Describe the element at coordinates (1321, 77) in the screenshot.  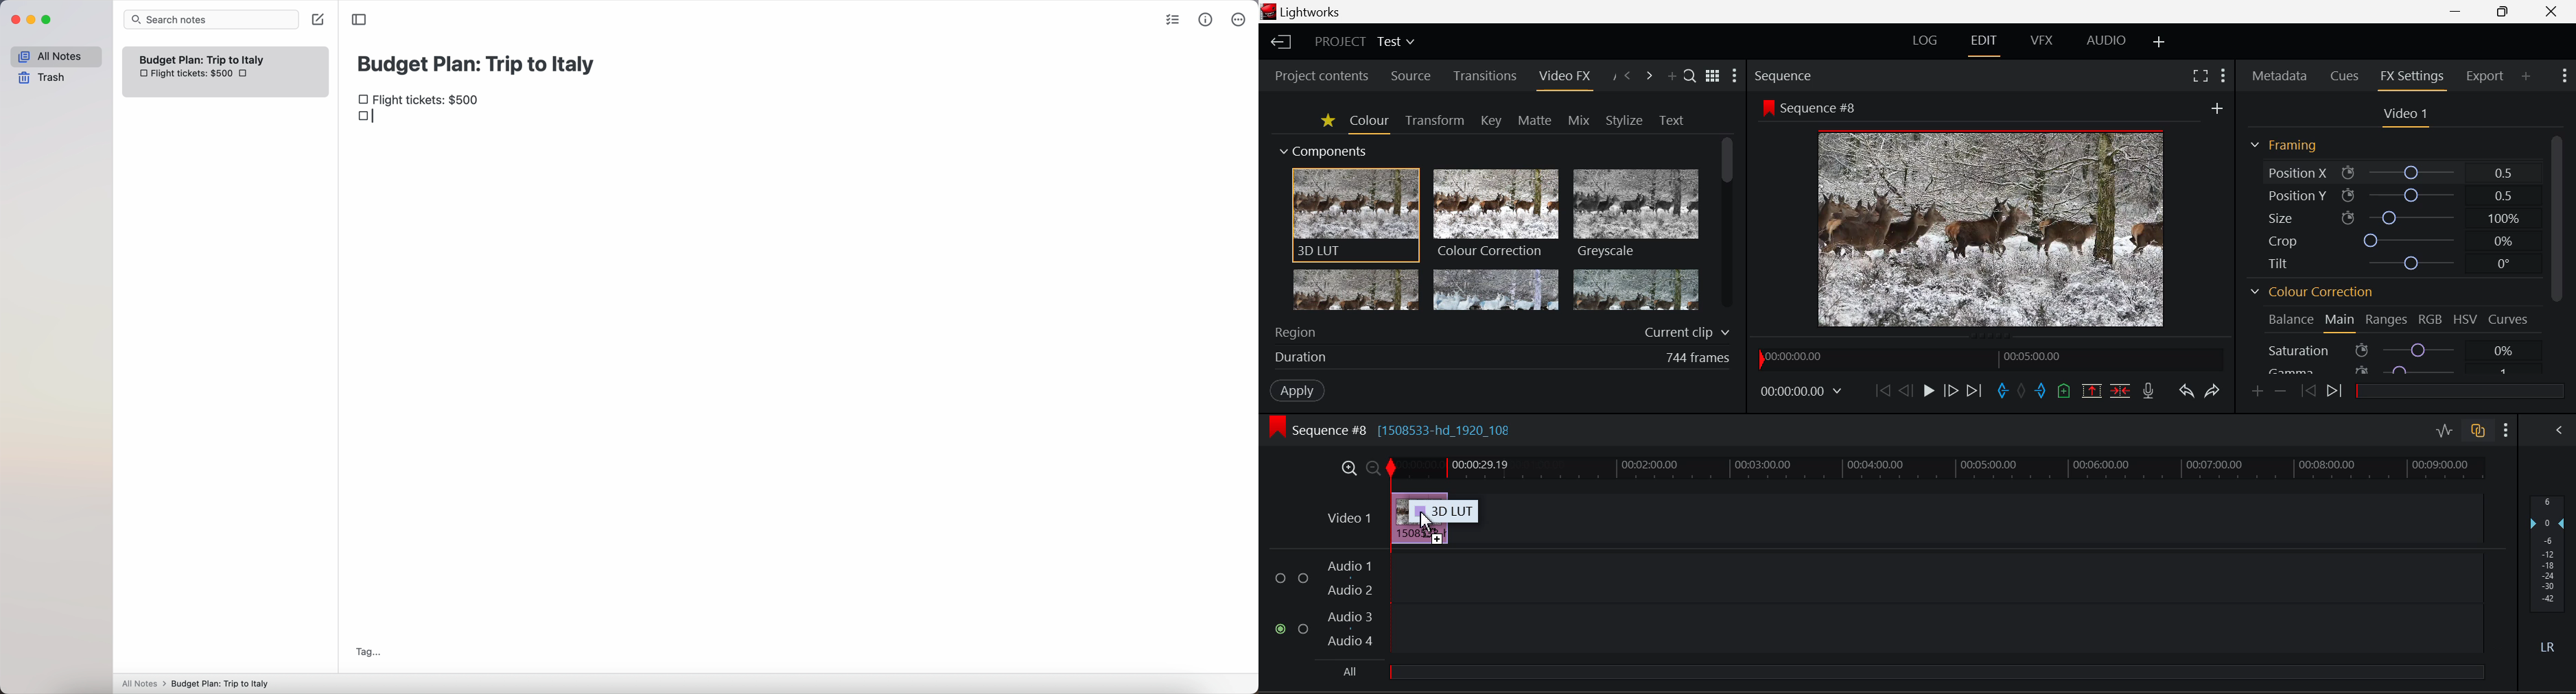
I see `Project contents` at that location.